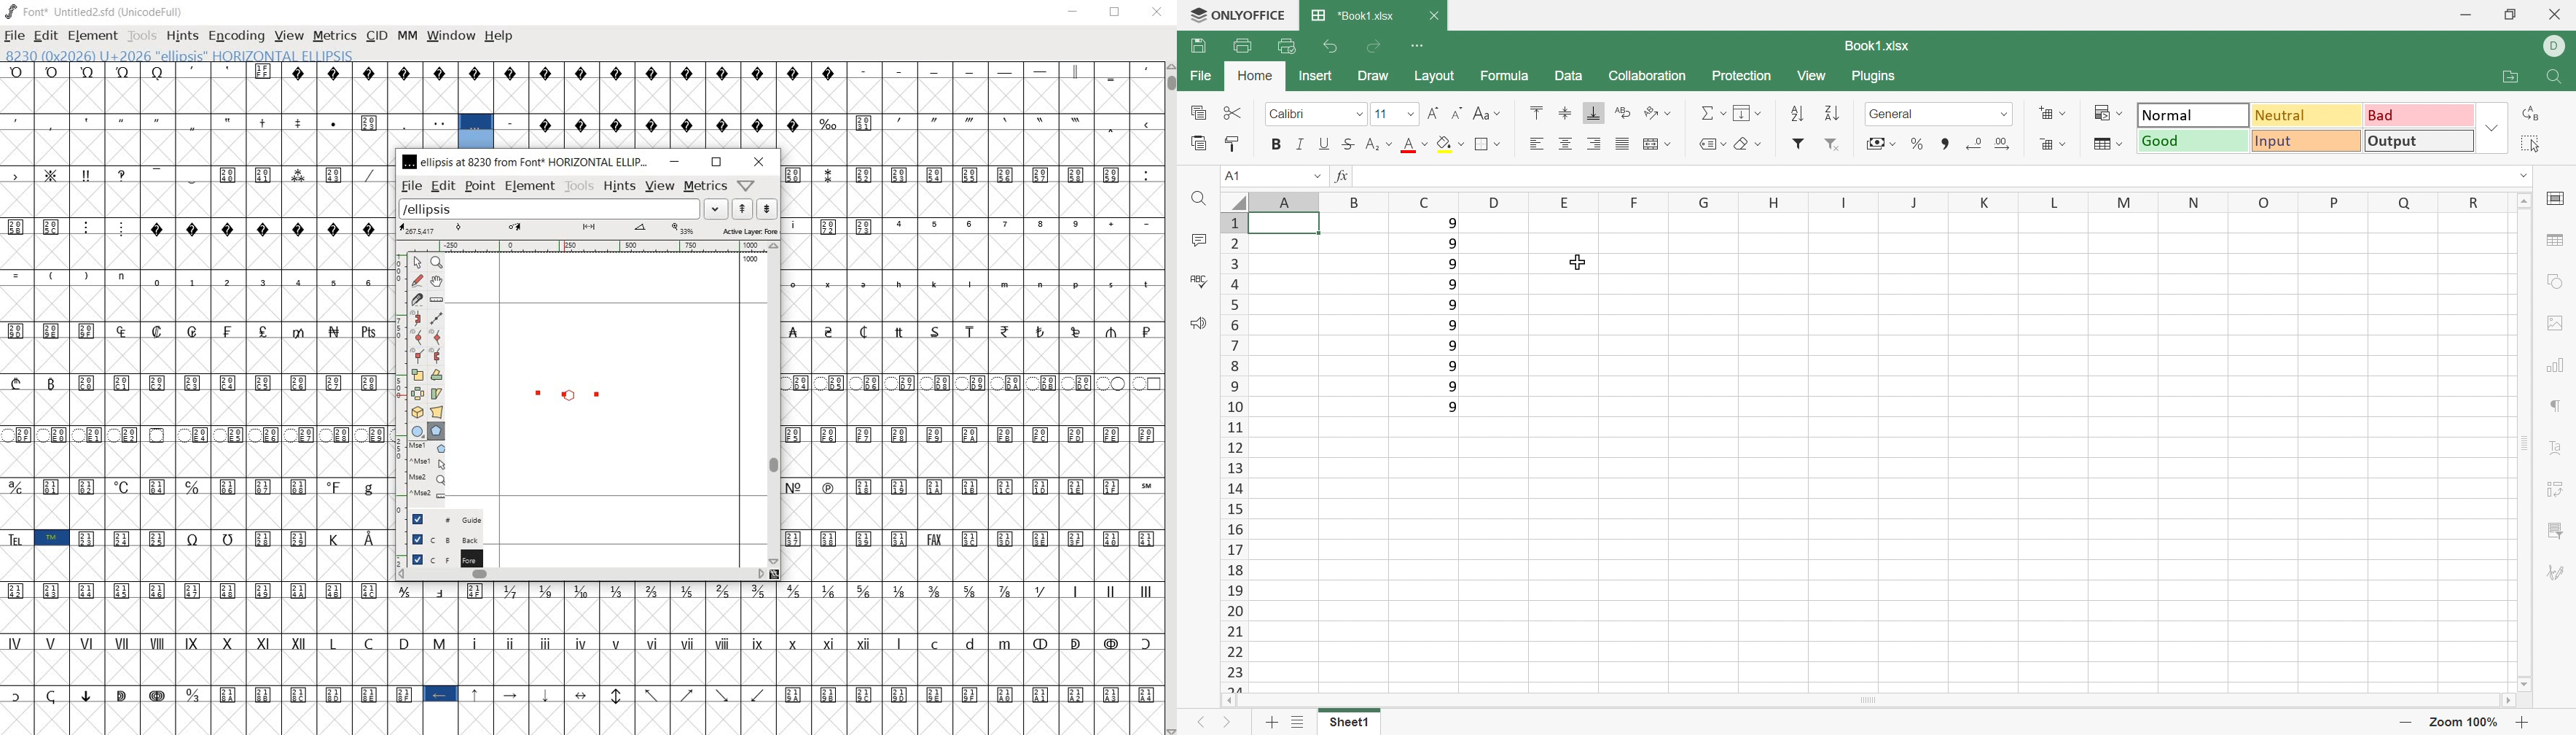 Image resolution: width=2576 pixels, height=756 pixels. What do you see at coordinates (450, 35) in the screenshot?
I see `WINDOW` at bounding box center [450, 35].